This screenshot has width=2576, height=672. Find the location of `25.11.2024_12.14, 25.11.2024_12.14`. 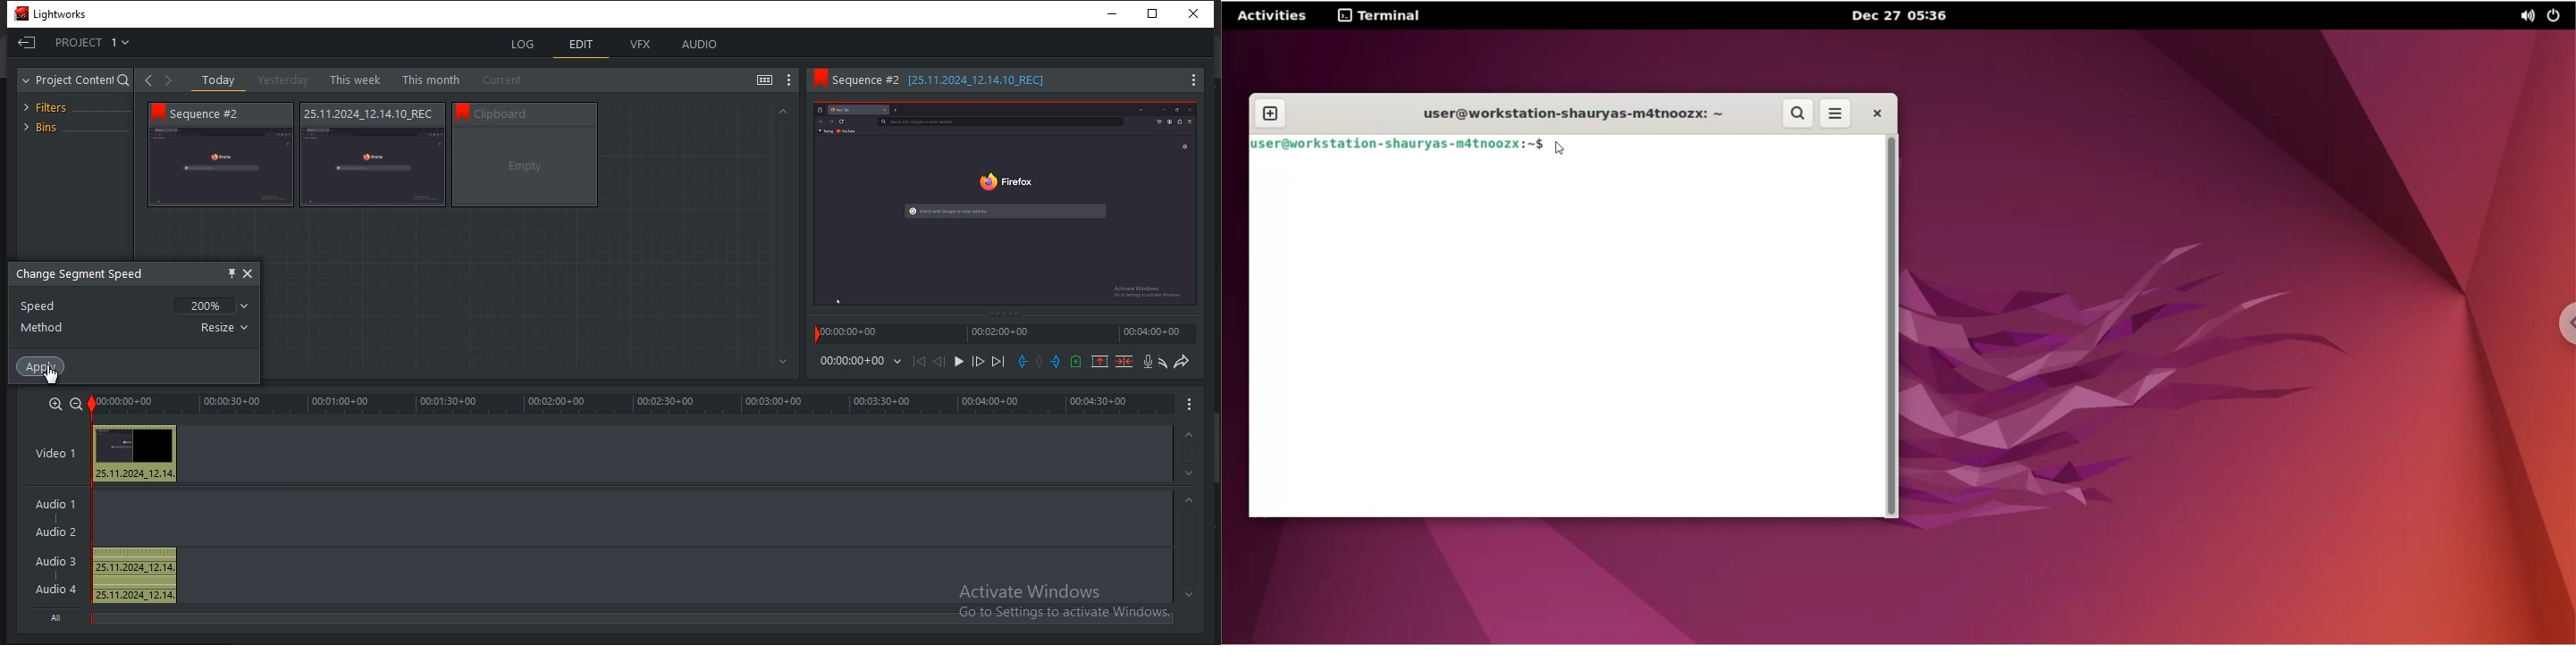

25.11.2024_12.14, 25.11.2024_12.14 is located at coordinates (138, 576).